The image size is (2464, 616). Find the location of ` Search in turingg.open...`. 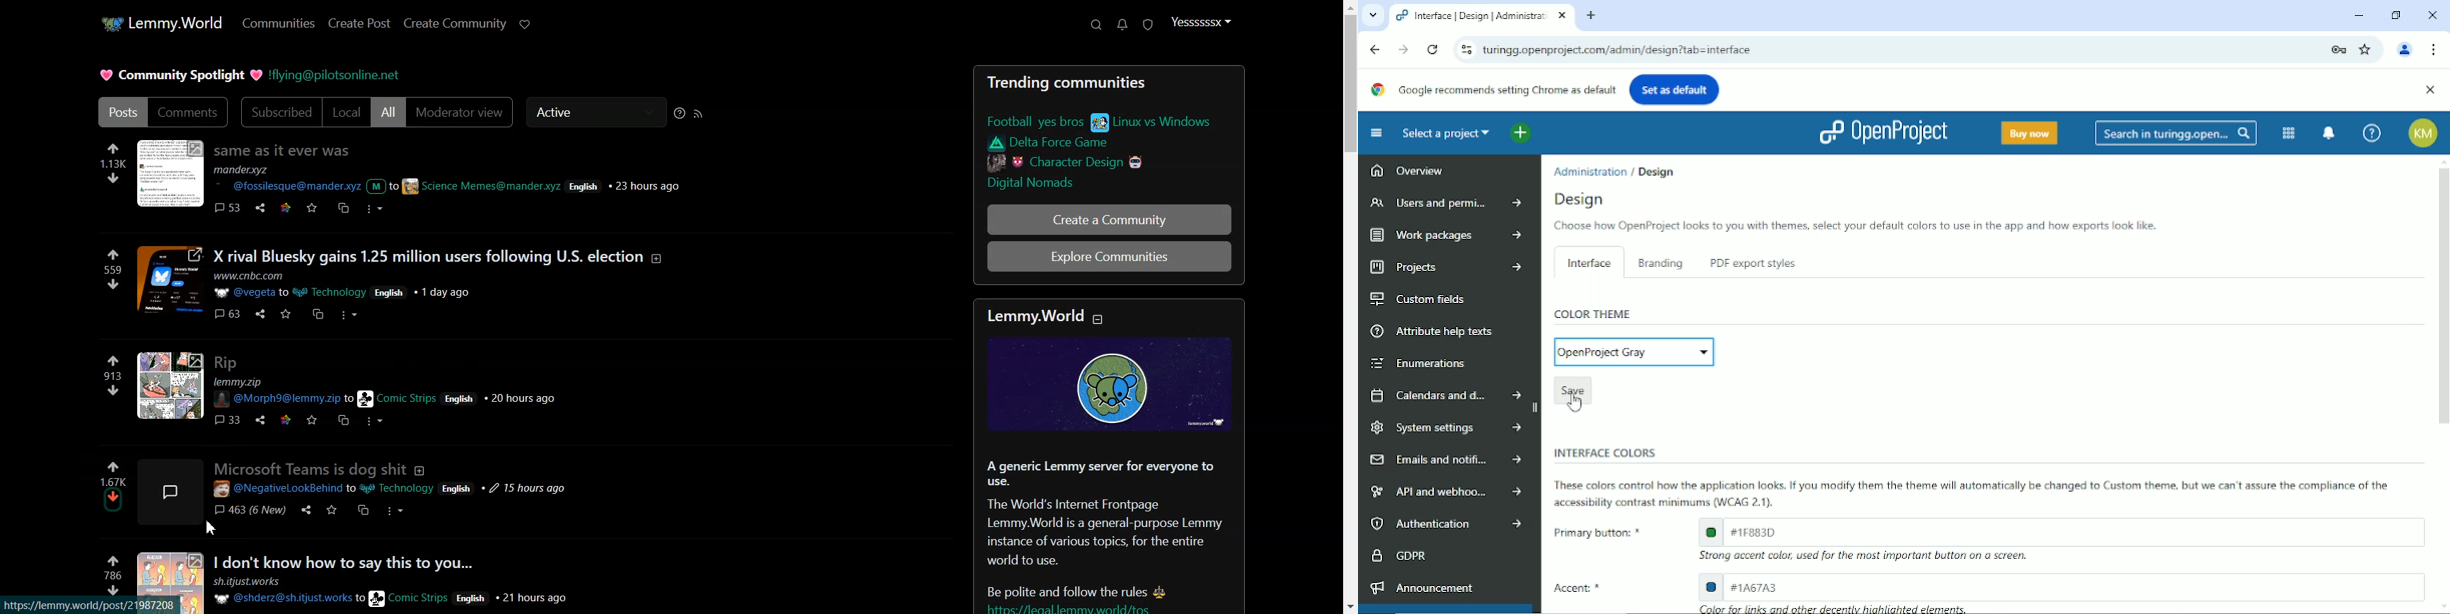

 Search in turingg.open... is located at coordinates (2176, 133).